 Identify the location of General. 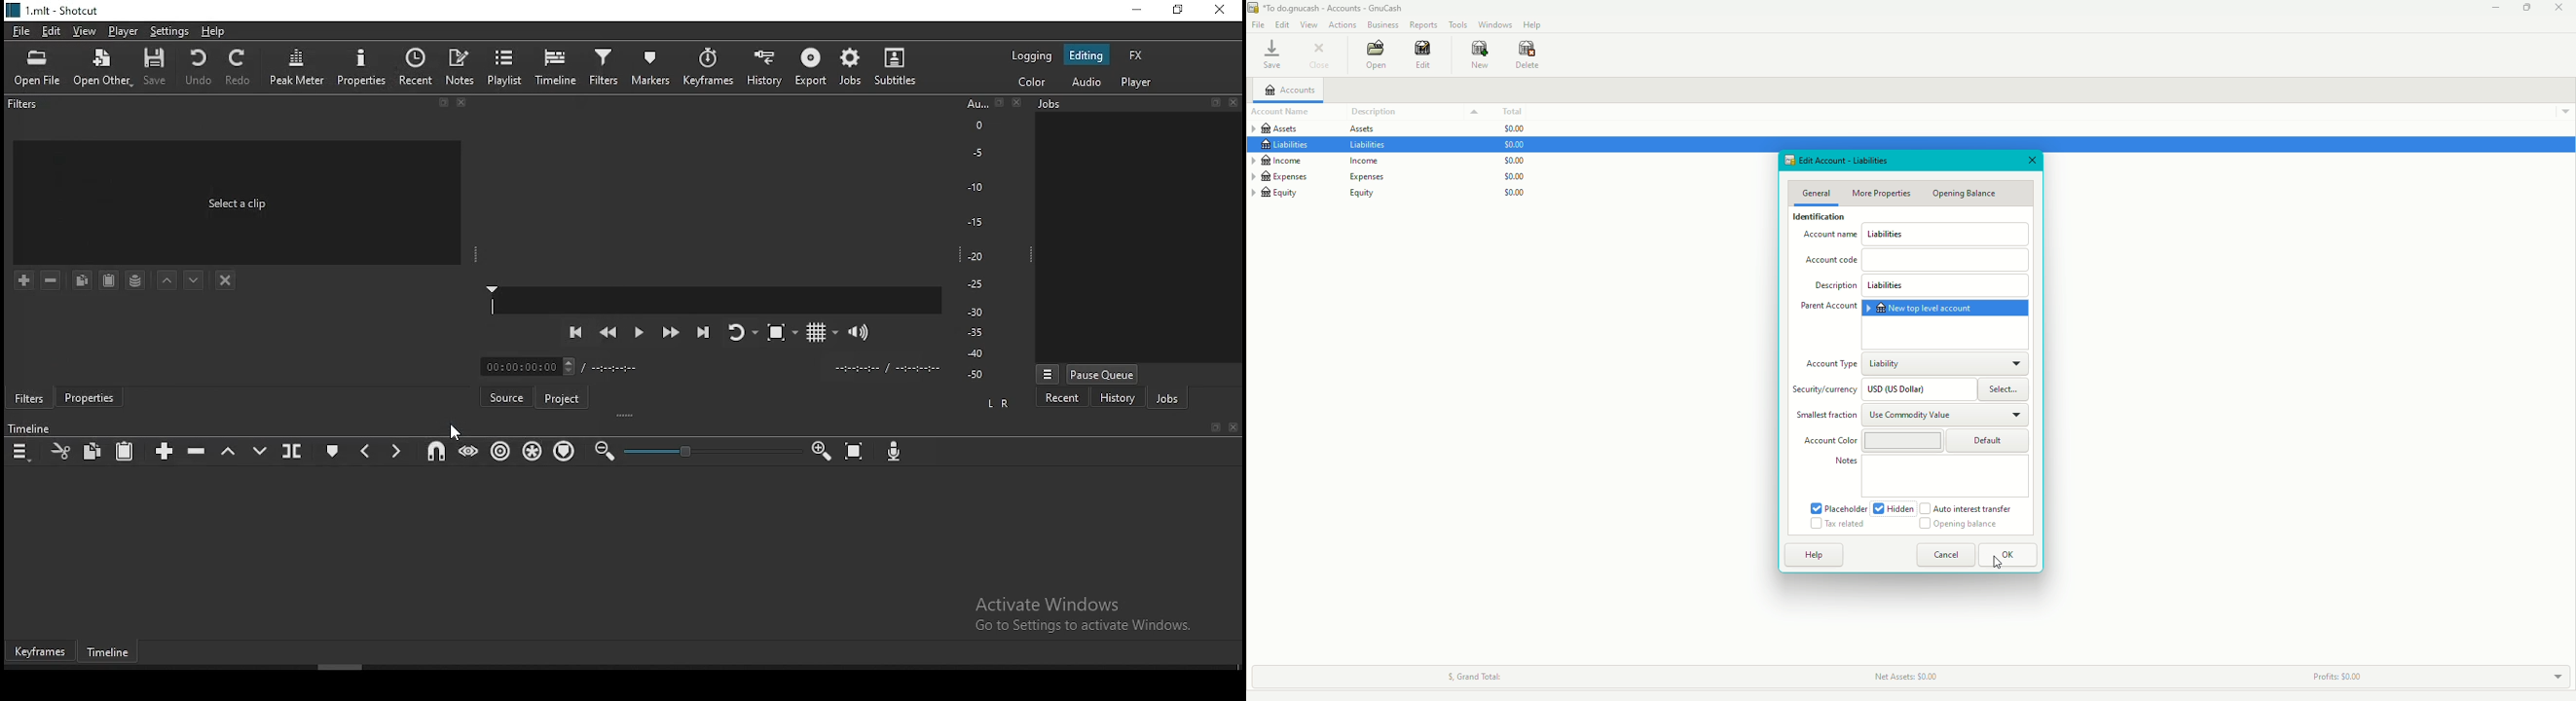
(1818, 191).